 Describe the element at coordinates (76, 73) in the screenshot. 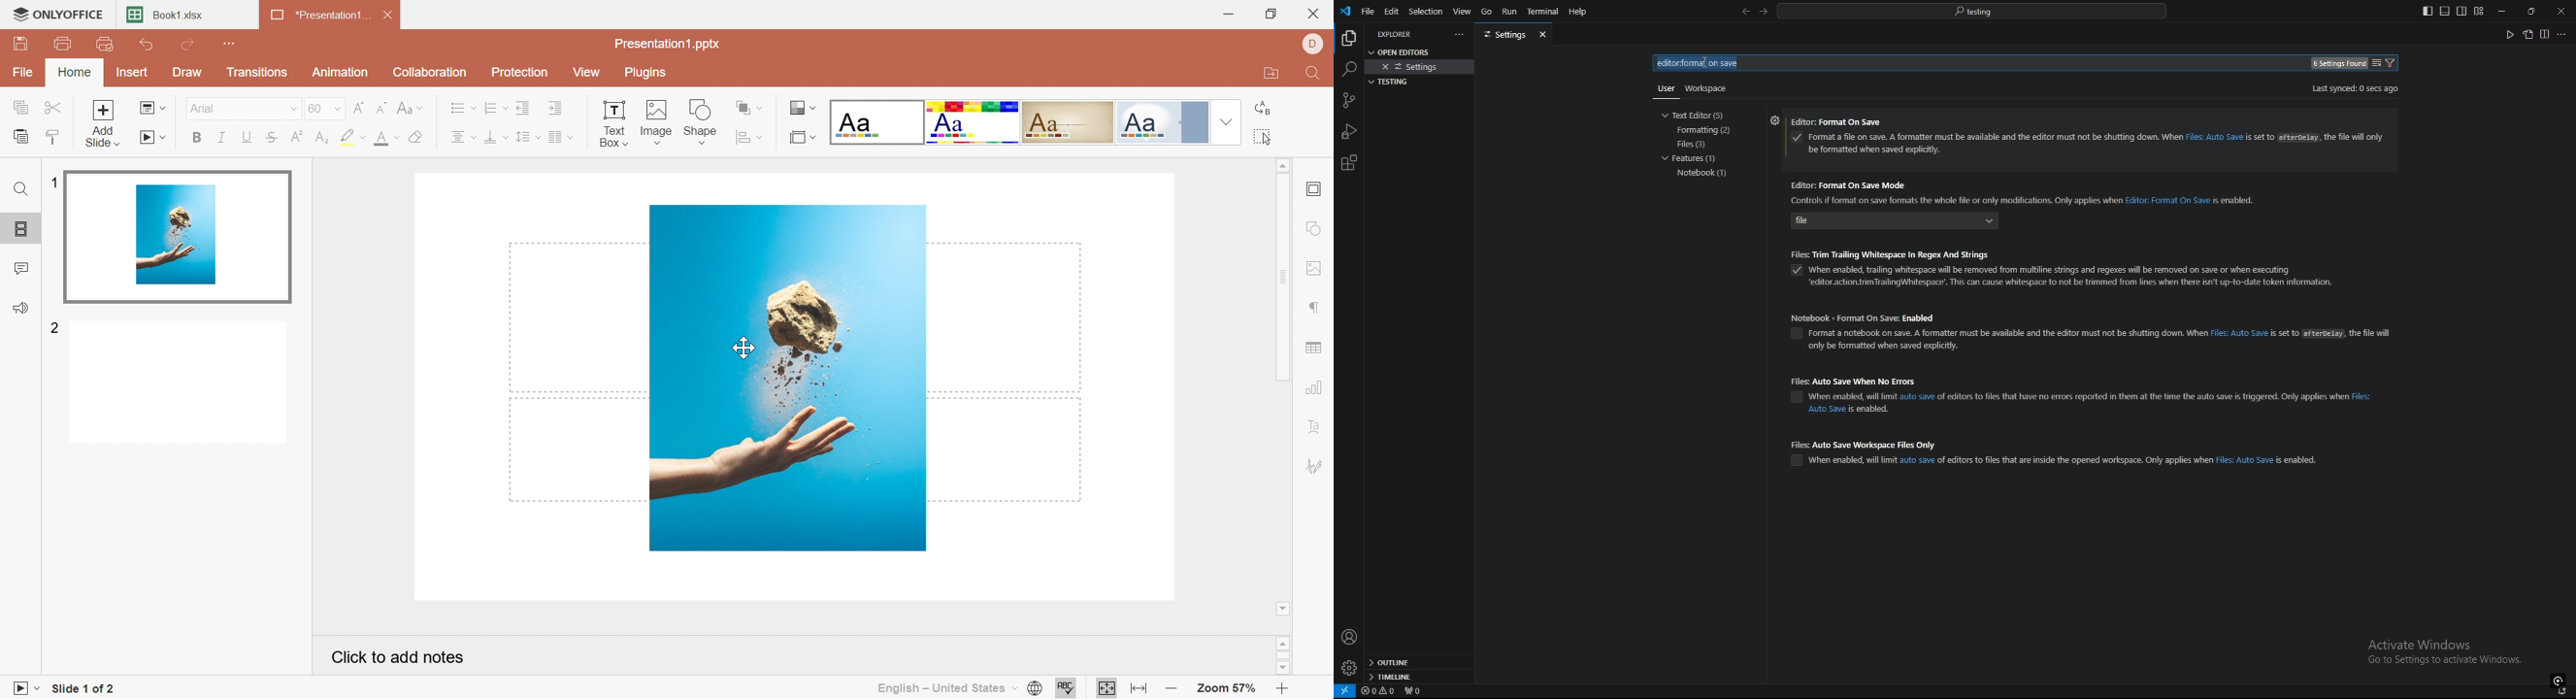

I see `Home` at that location.